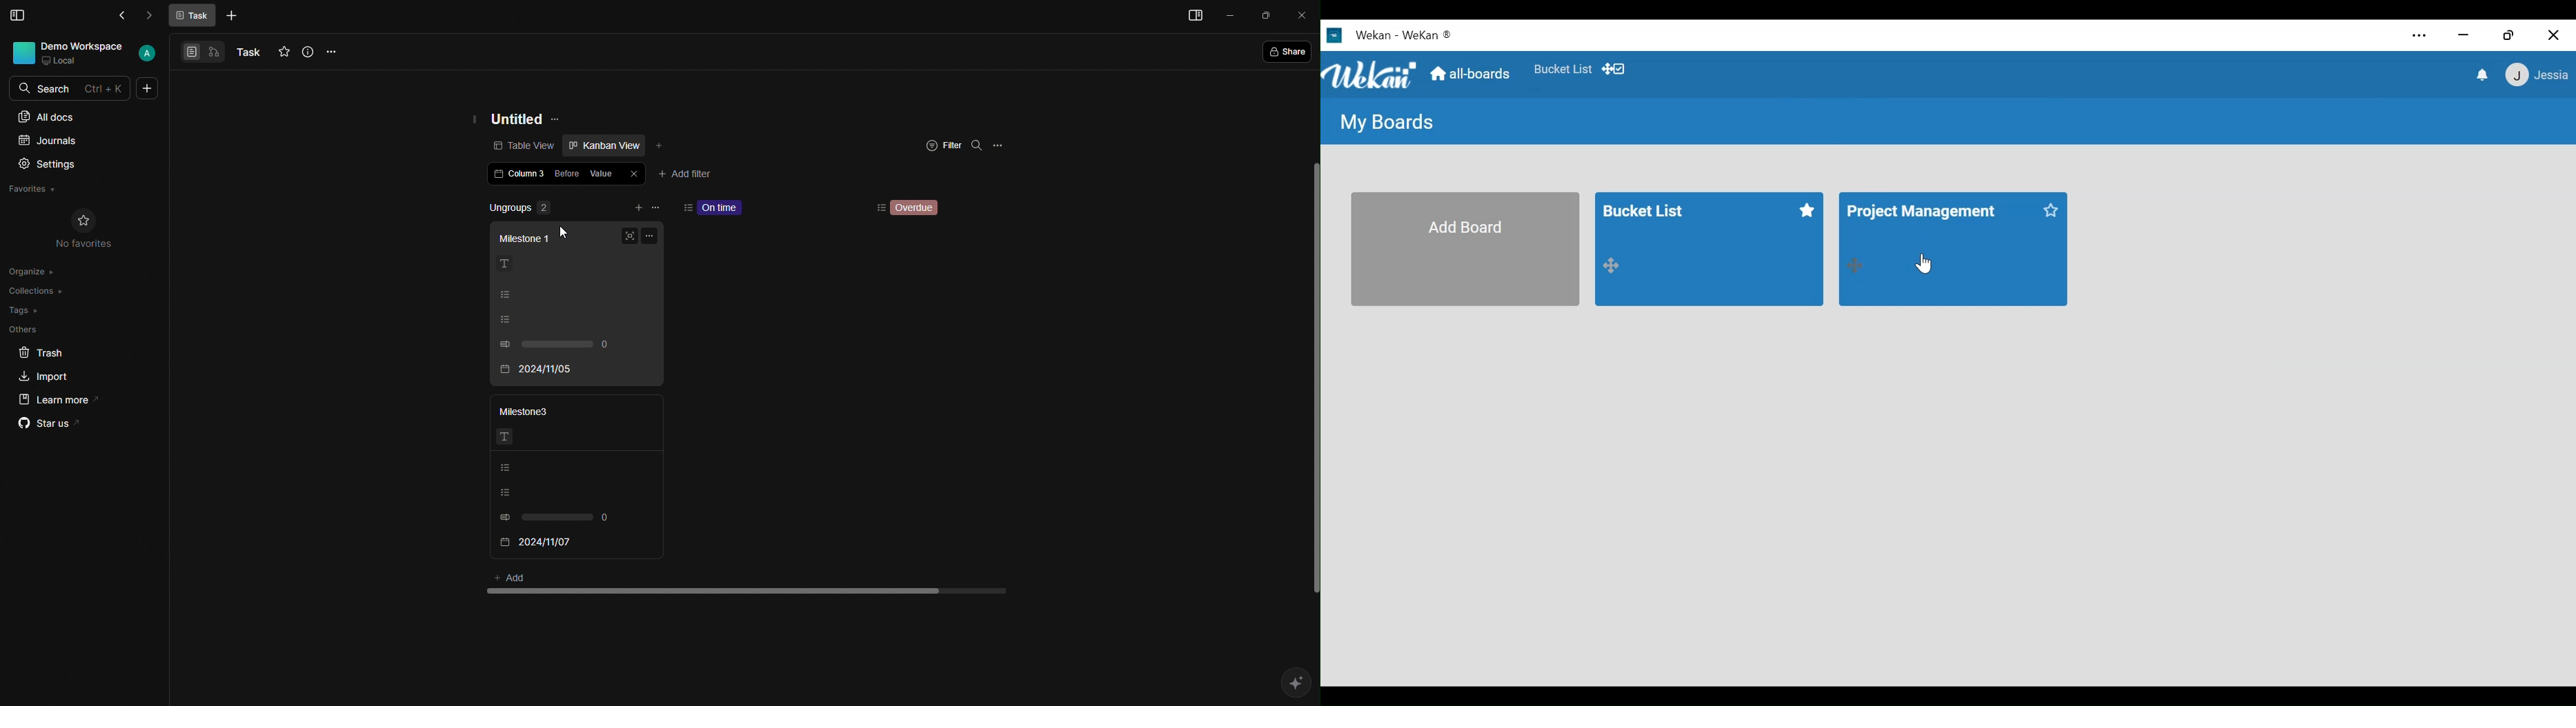  I want to click on Favorites, so click(1564, 71).